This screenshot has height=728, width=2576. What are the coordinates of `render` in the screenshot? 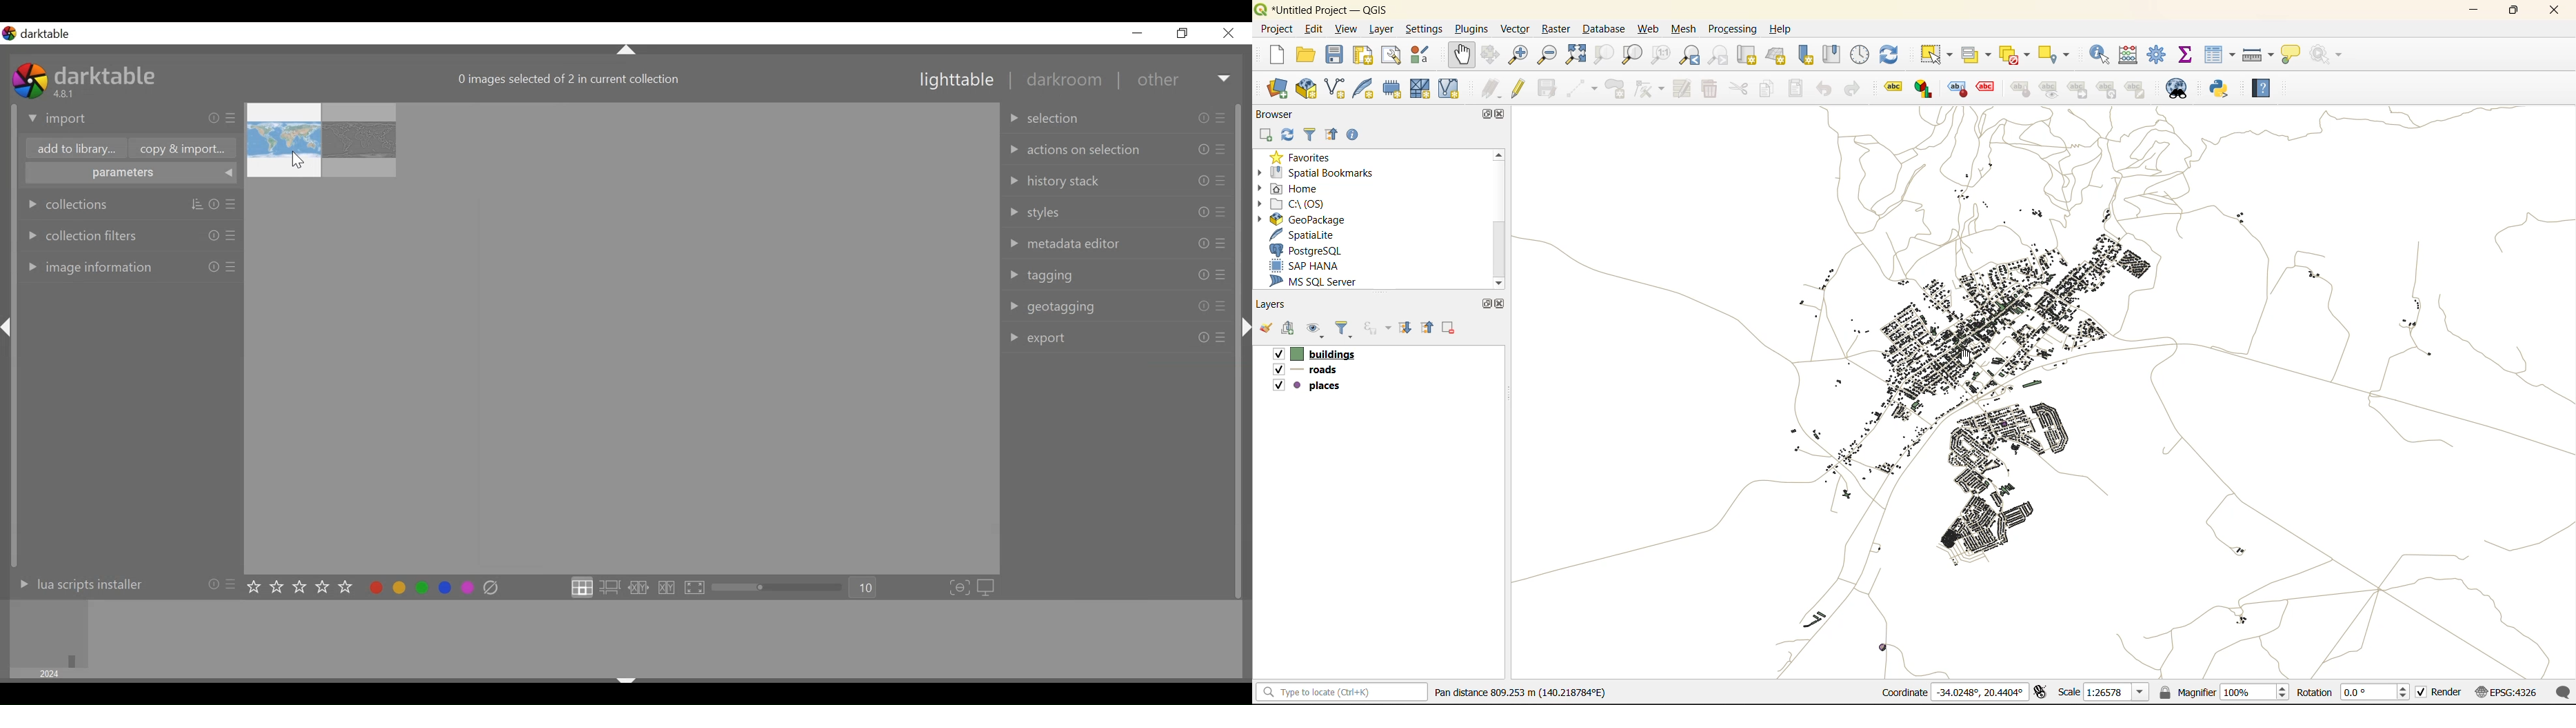 It's located at (2440, 693).